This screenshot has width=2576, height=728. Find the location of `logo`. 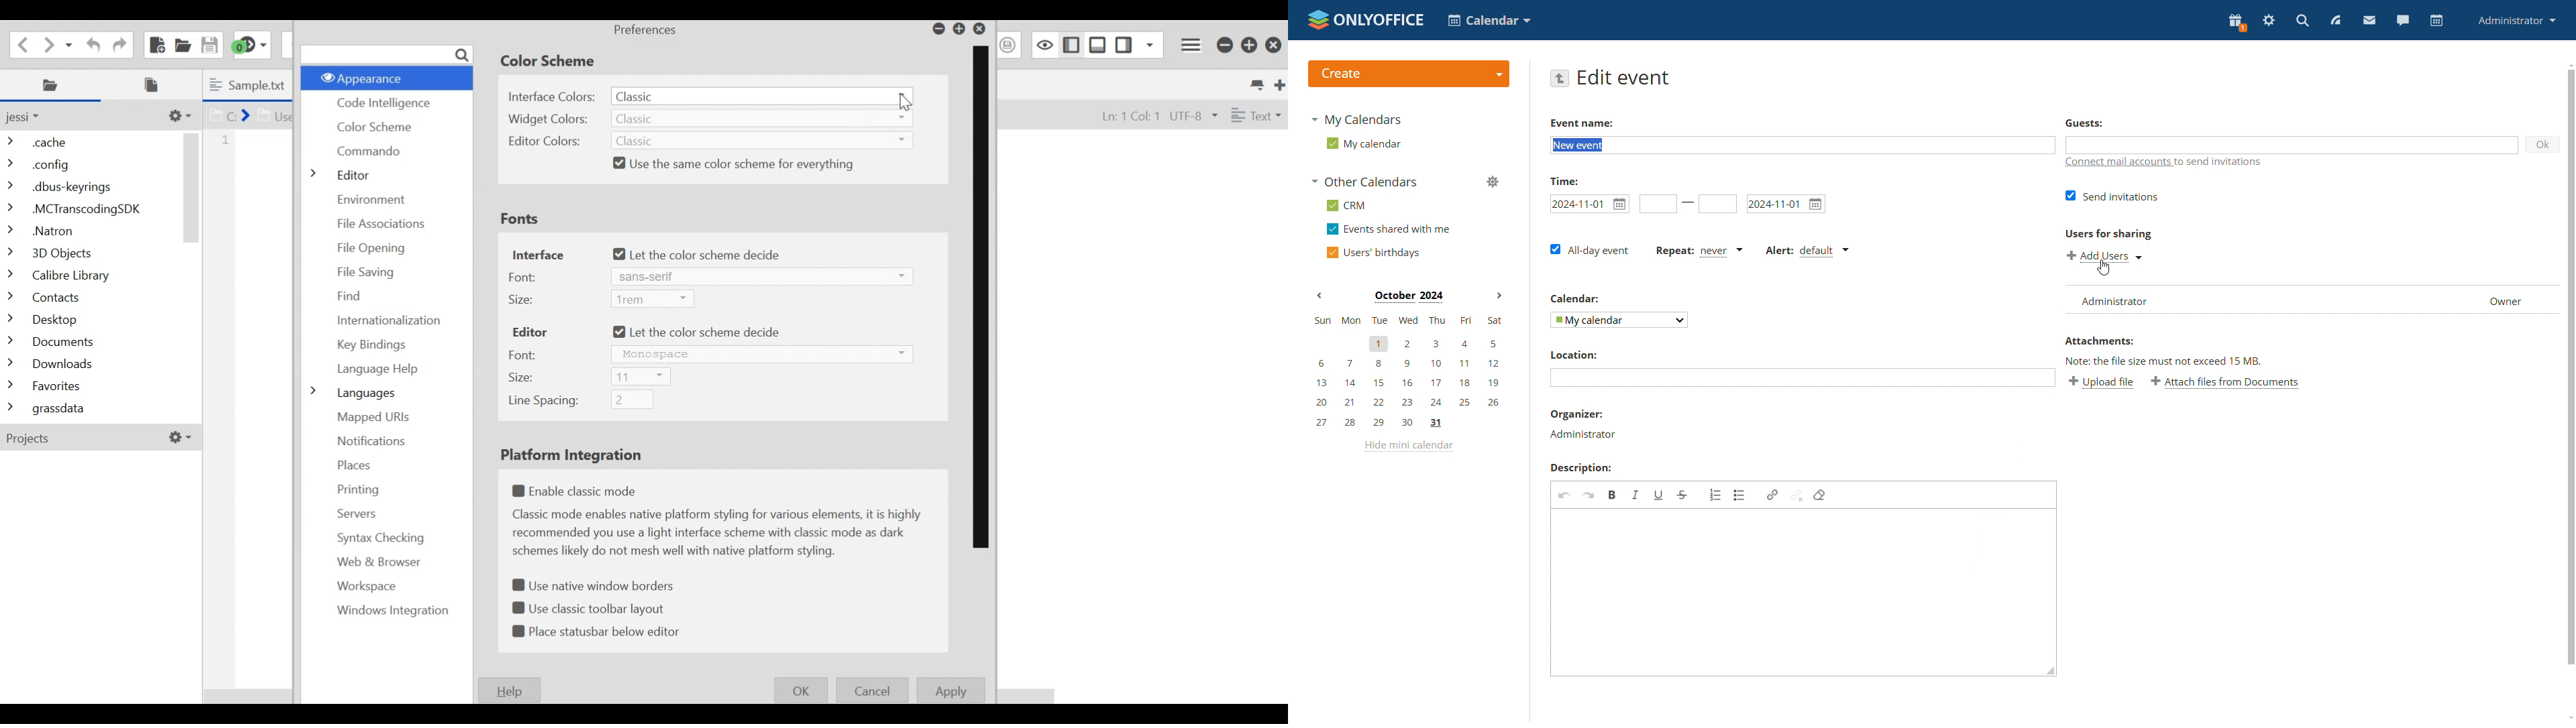

logo is located at coordinates (1366, 19).